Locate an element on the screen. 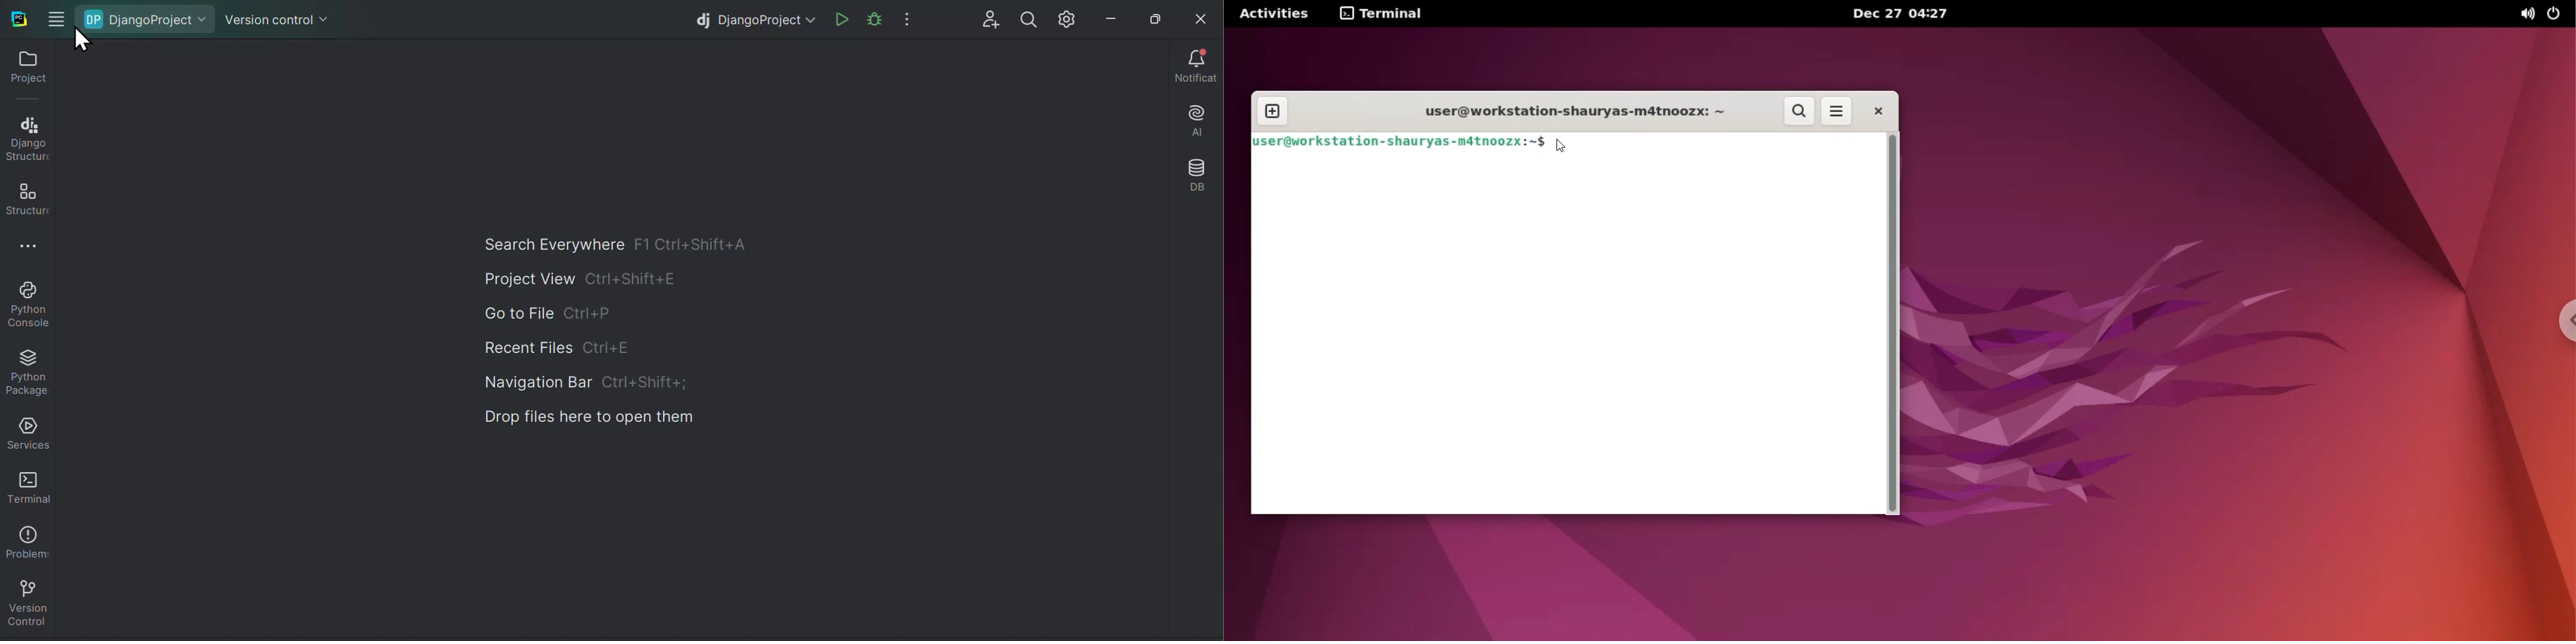  Database is located at coordinates (1202, 168).